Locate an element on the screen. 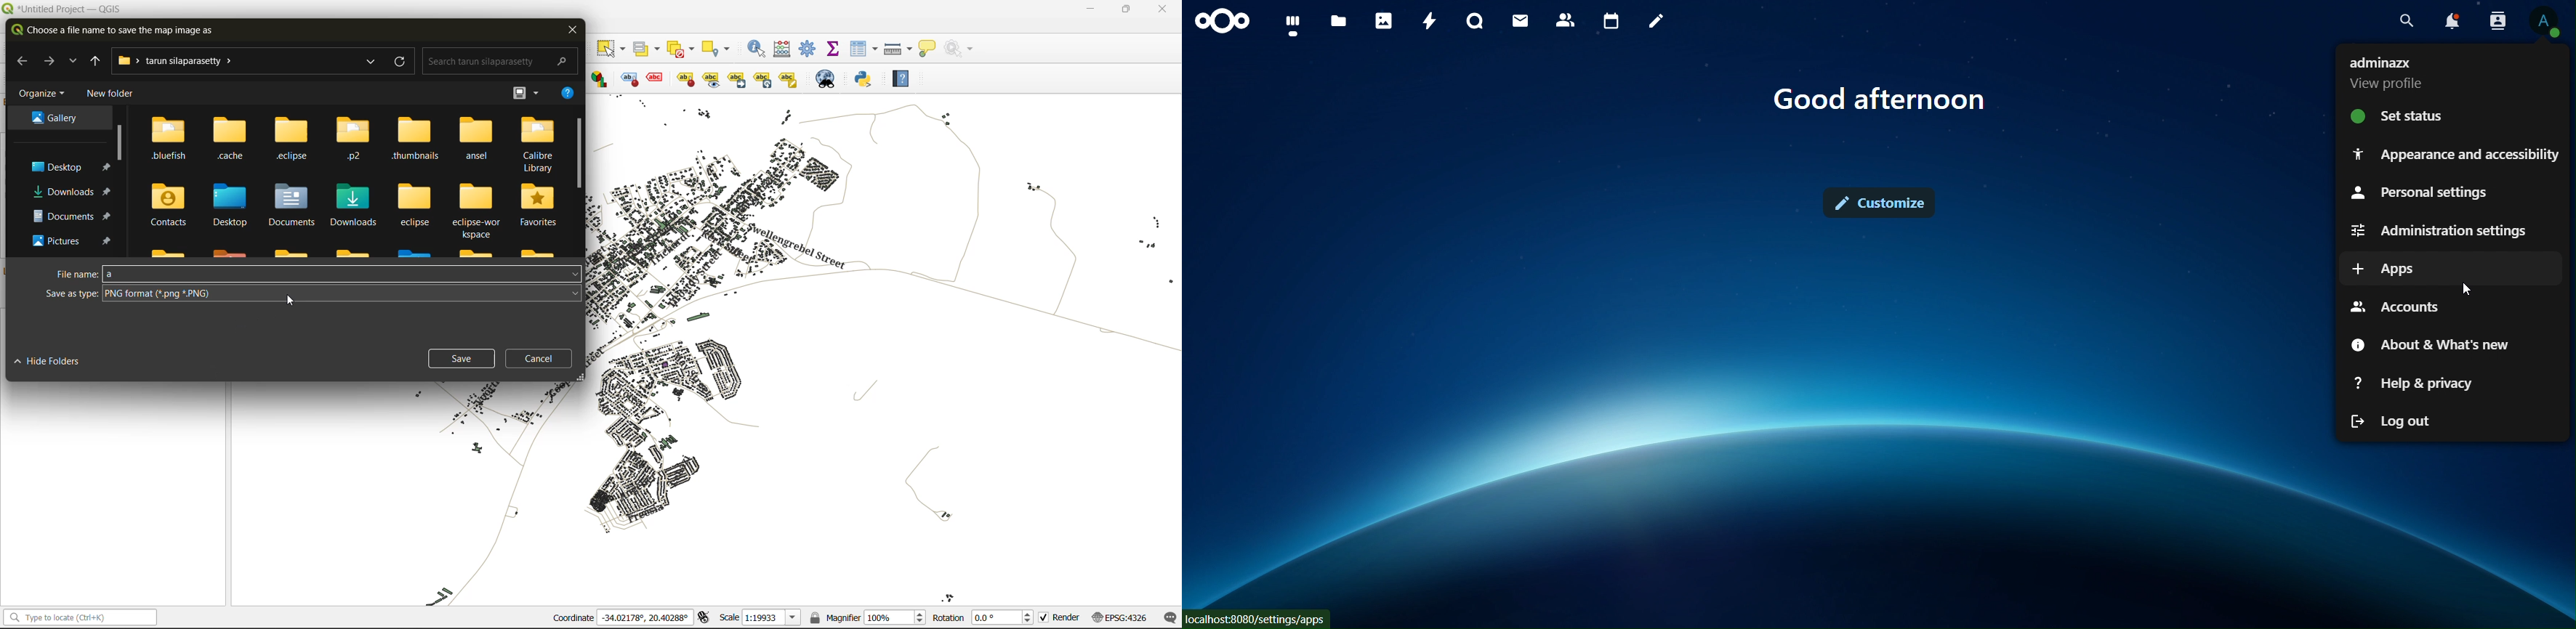 The height and width of the screenshot is (644, 2576). search profile is located at coordinates (2498, 20).